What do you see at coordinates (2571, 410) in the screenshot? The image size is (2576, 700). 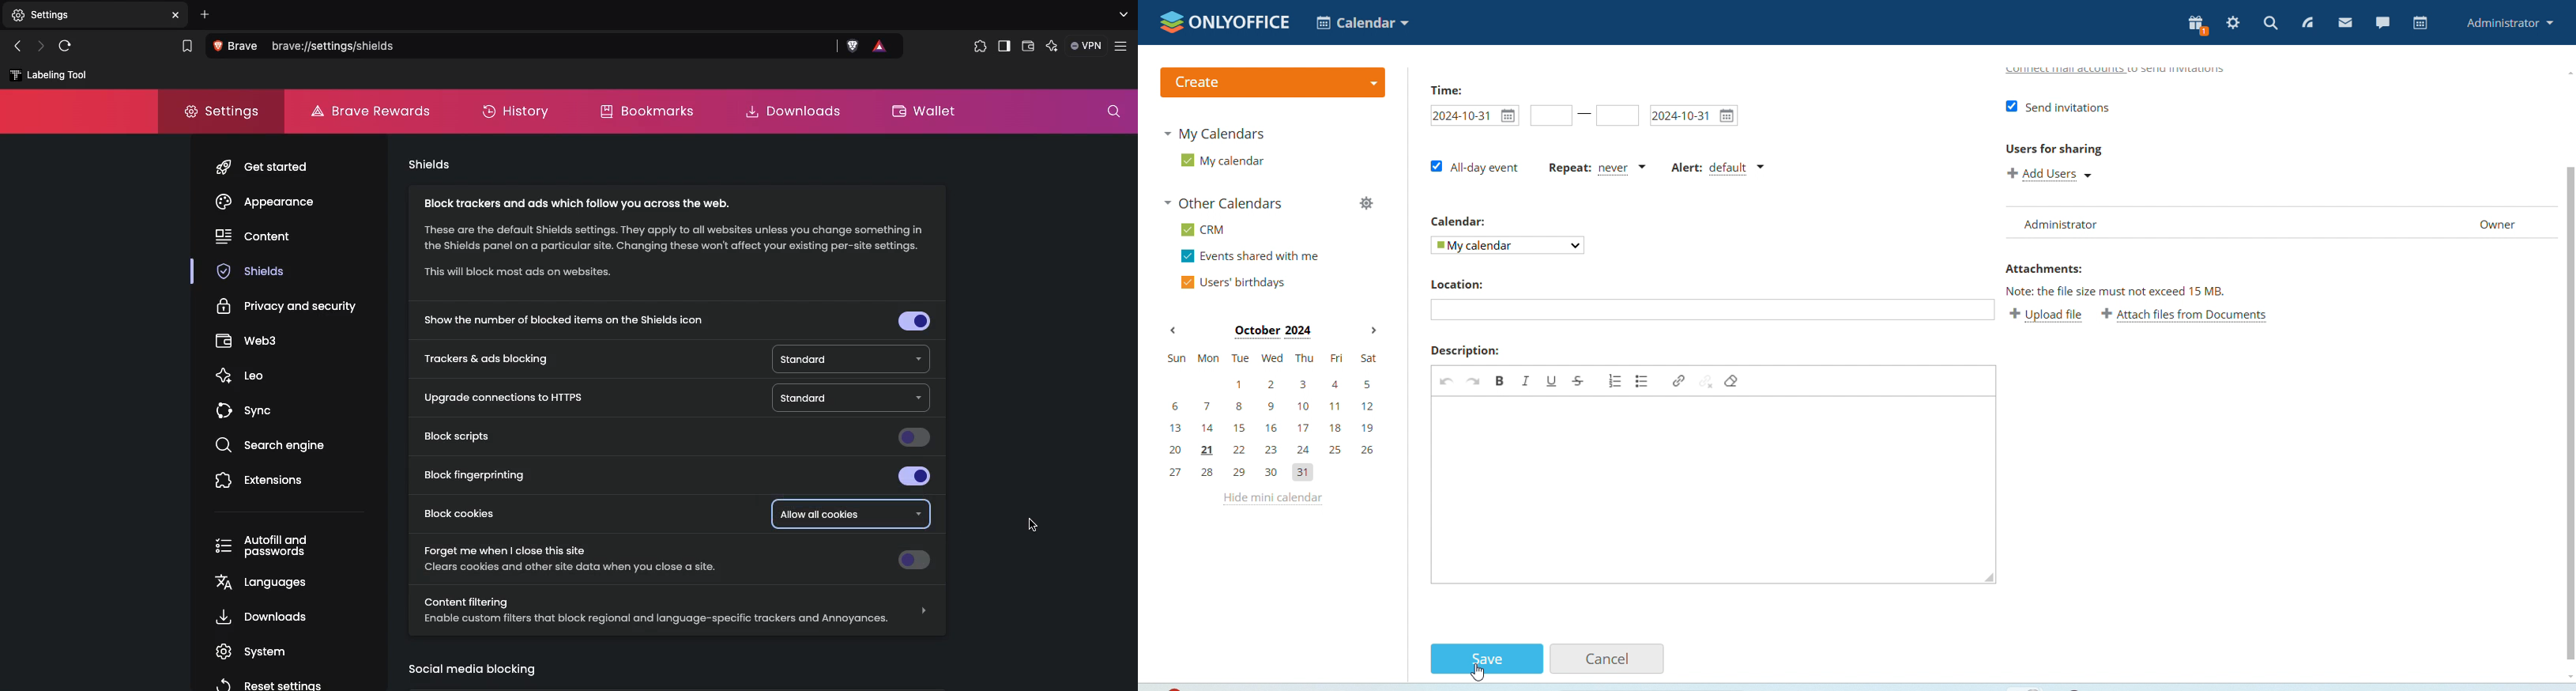 I see `vertical scrollbar` at bounding box center [2571, 410].